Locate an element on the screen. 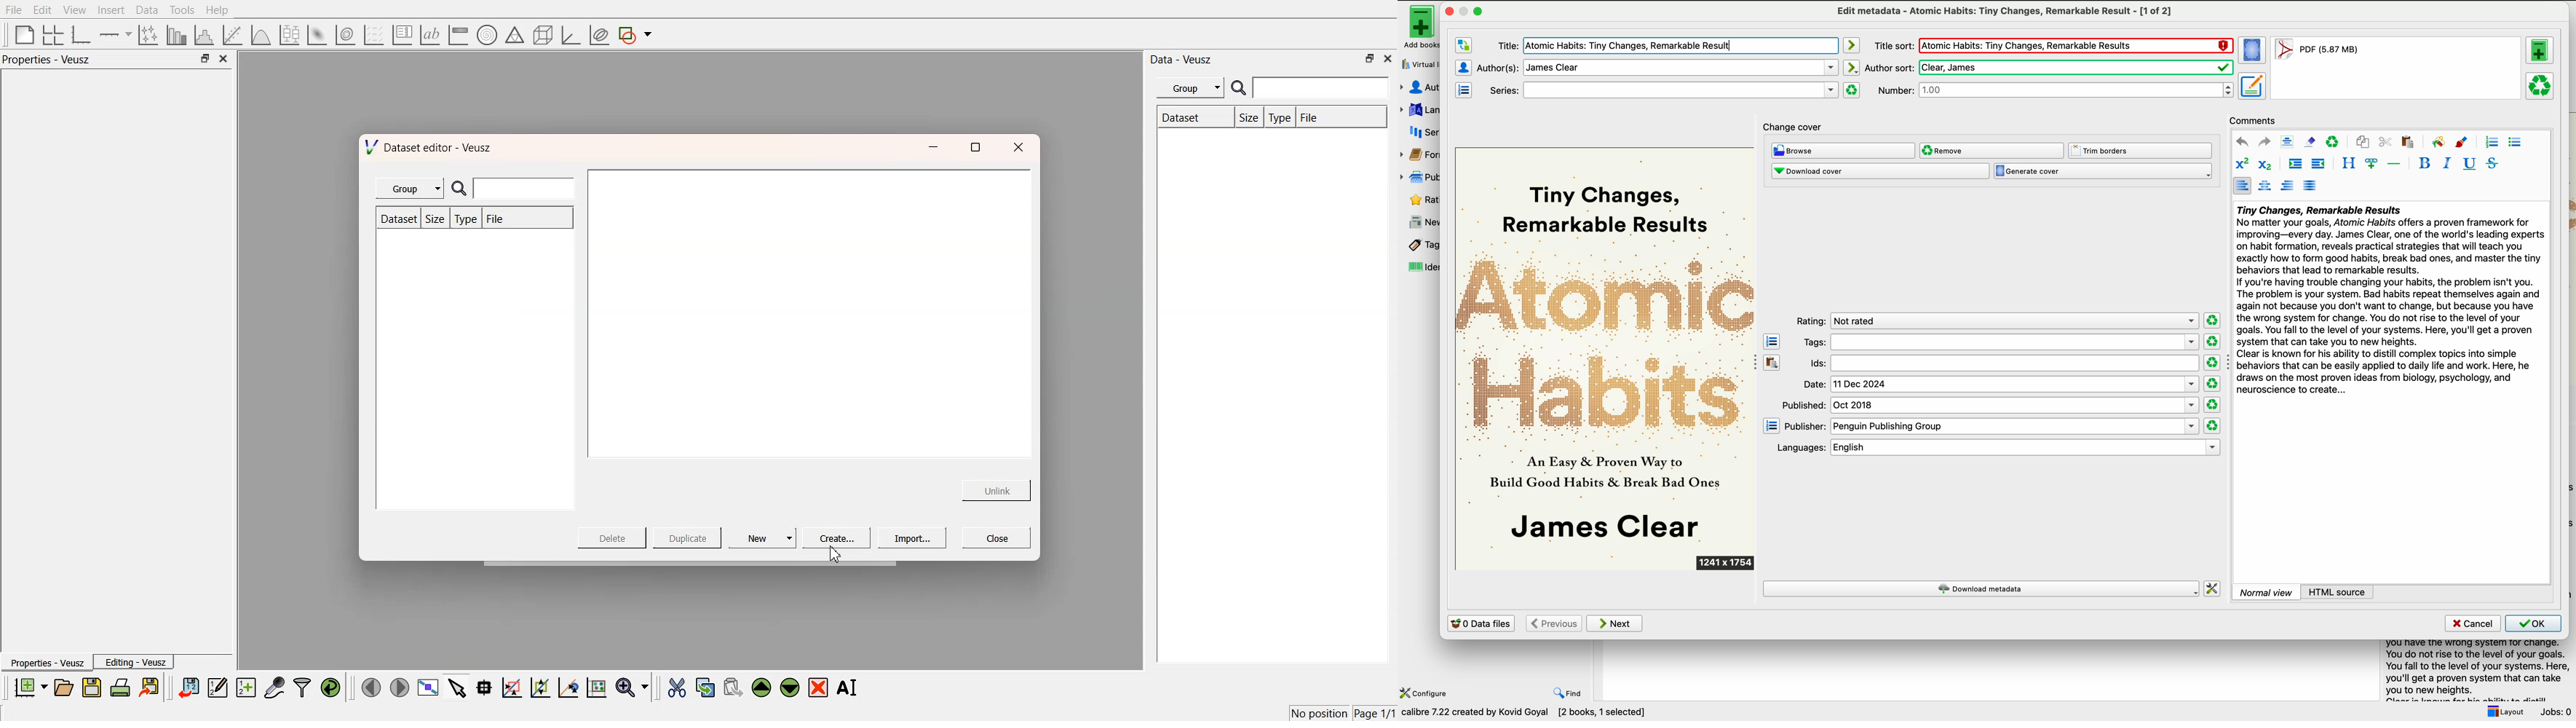 This screenshot has width=2576, height=728. previous is located at coordinates (1553, 623).